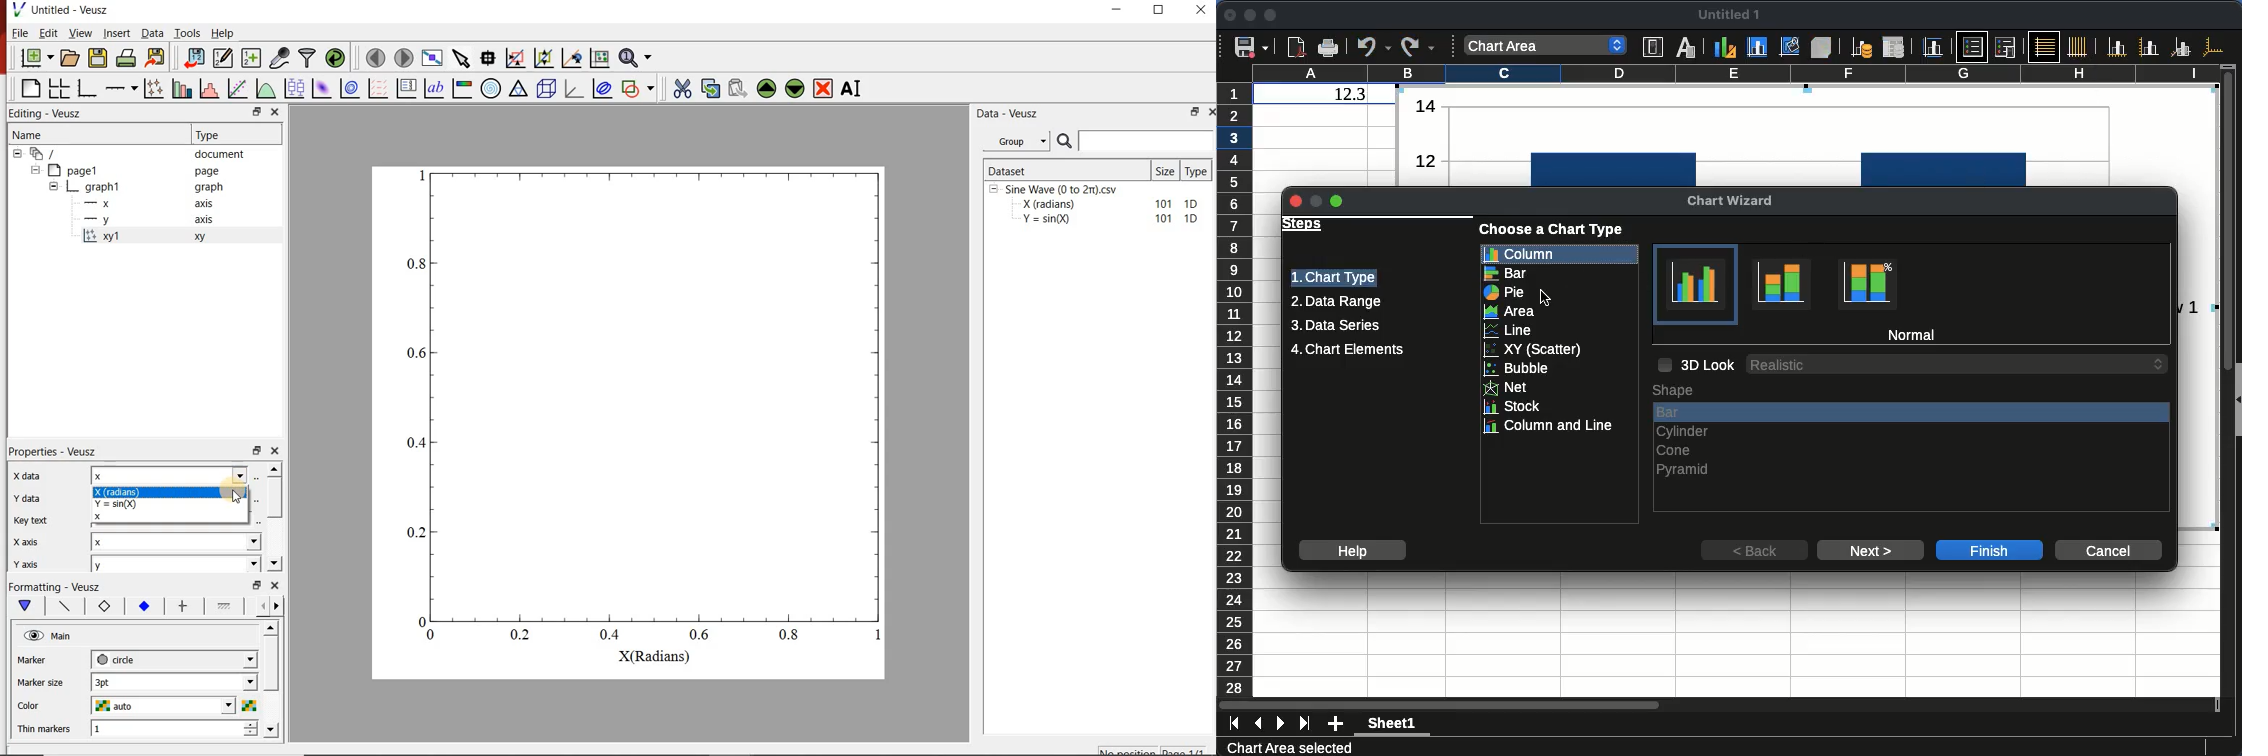 The width and height of the screenshot is (2268, 756). Describe the element at coordinates (59, 88) in the screenshot. I see `arrange graph` at that location.